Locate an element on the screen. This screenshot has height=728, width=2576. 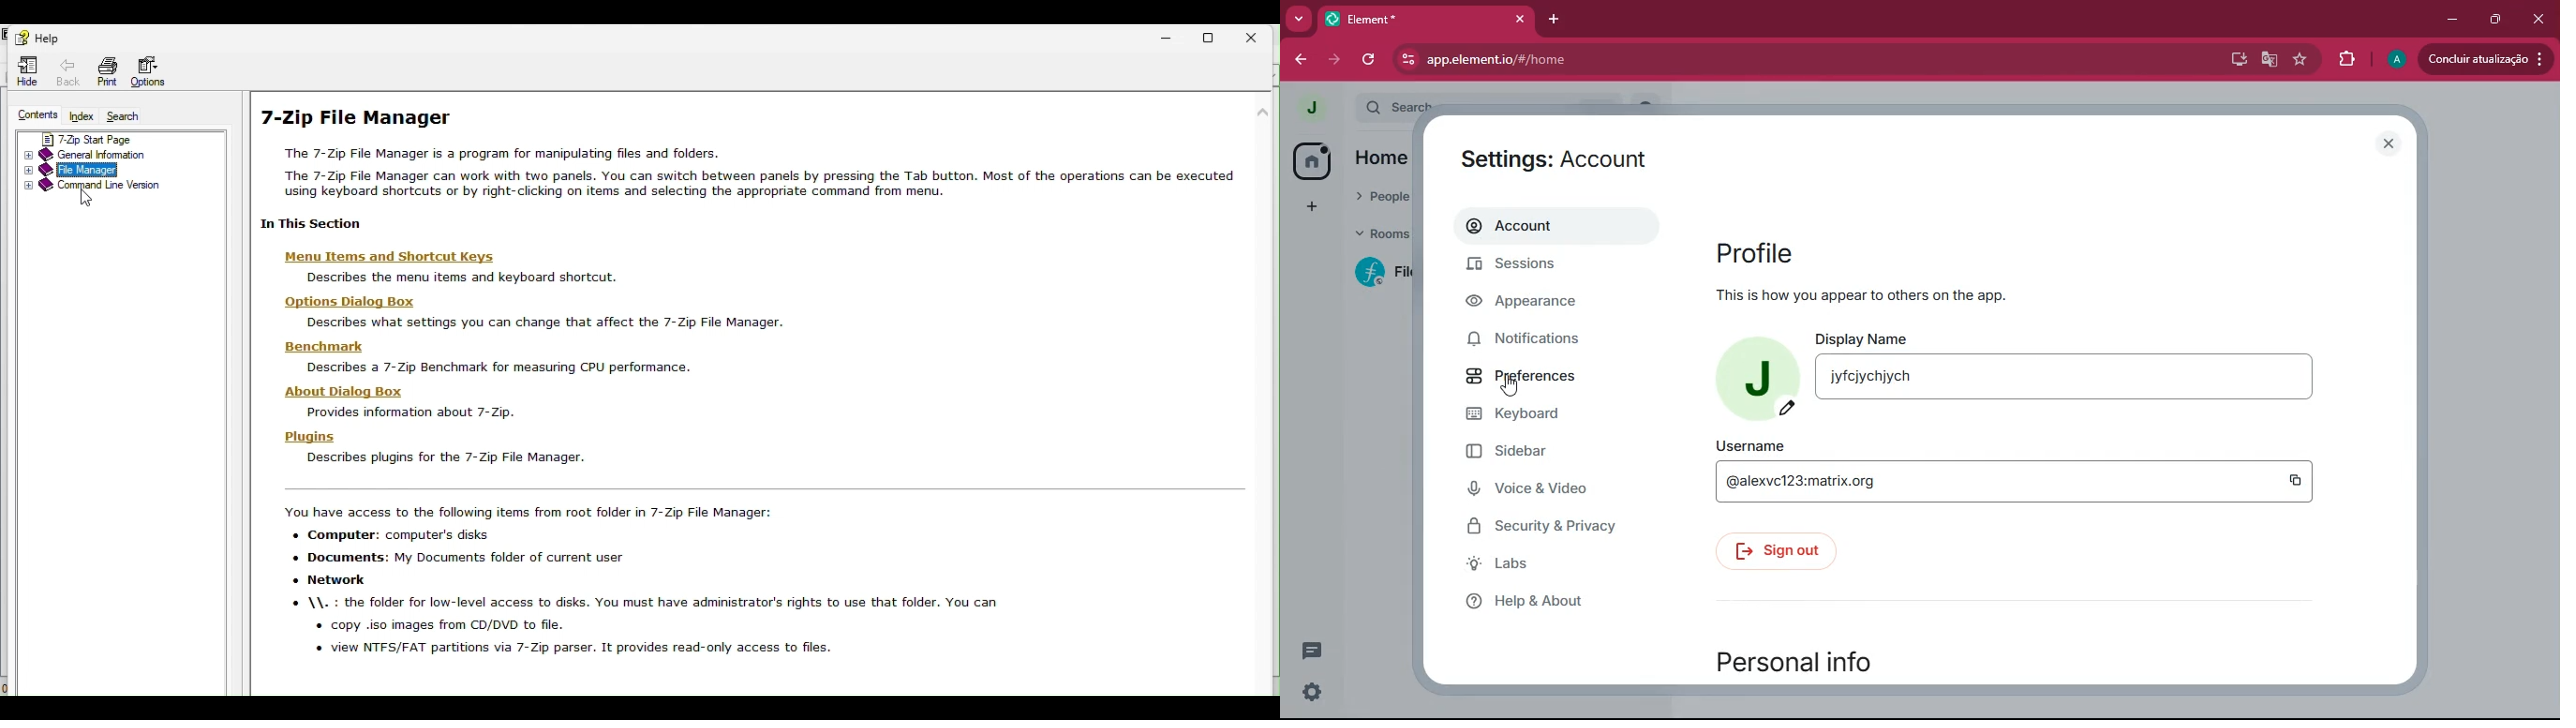
| About Dialog Box is located at coordinates (347, 392).